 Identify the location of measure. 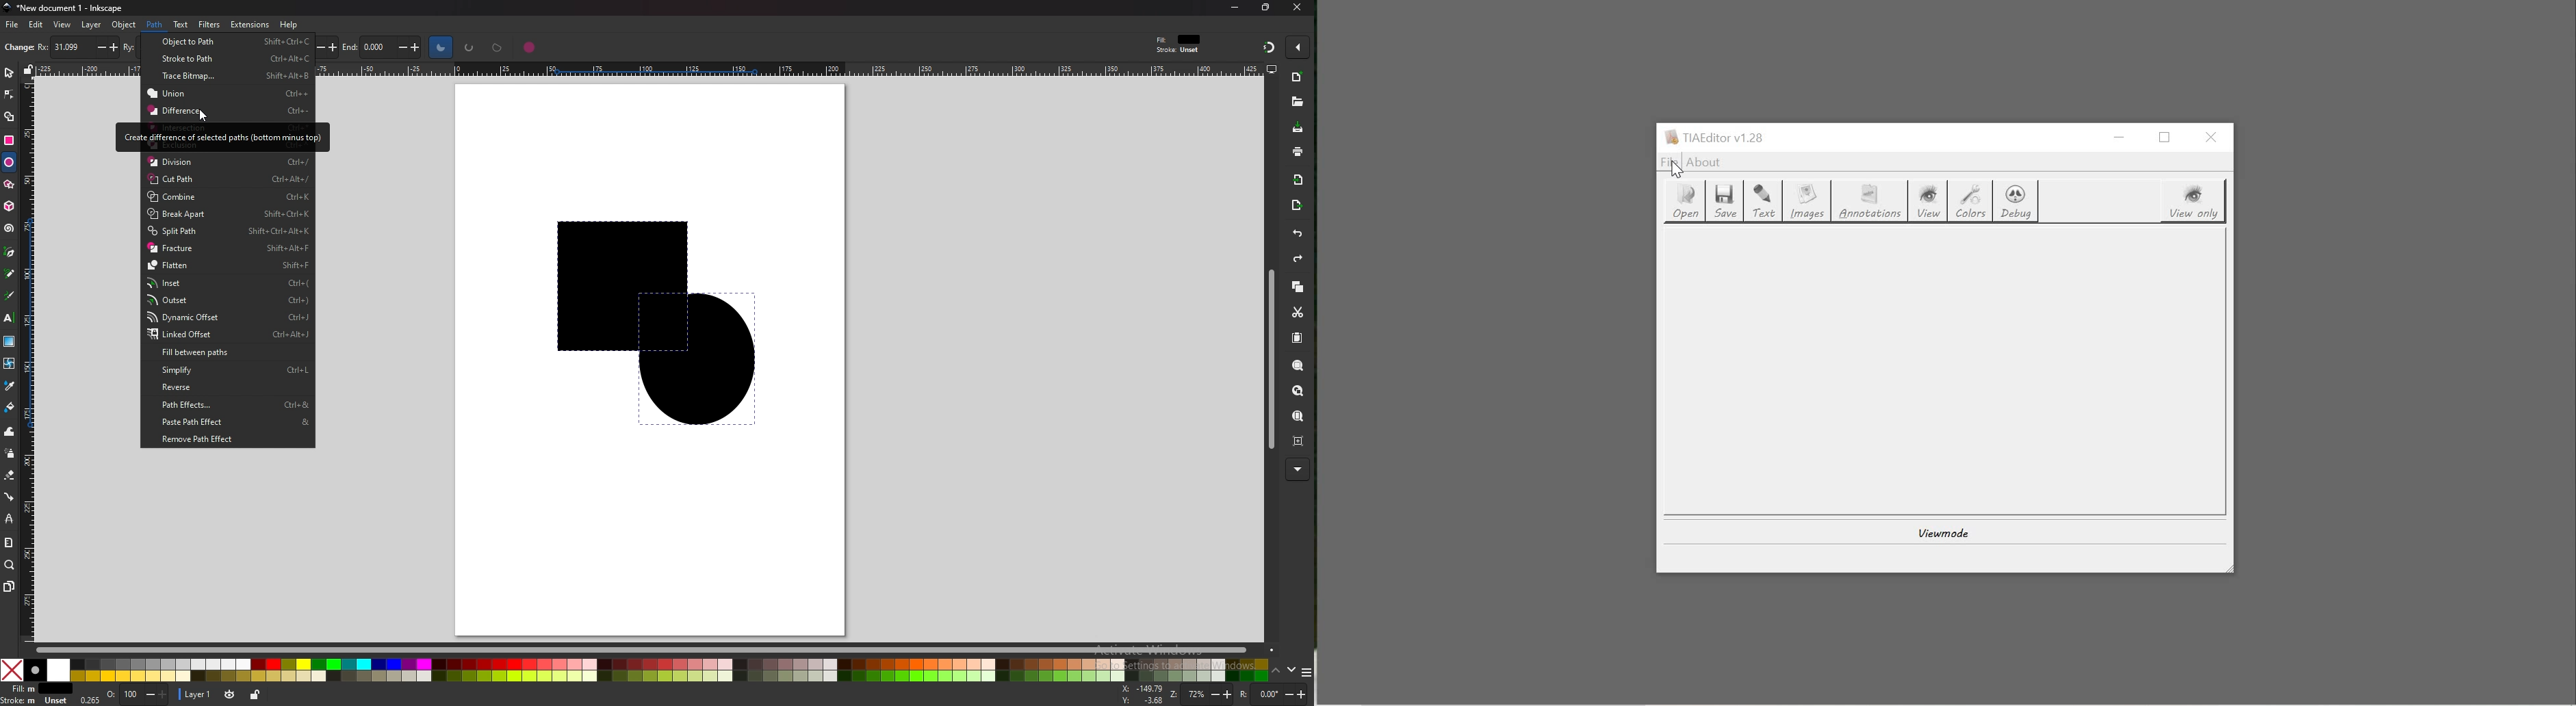
(10, 543).